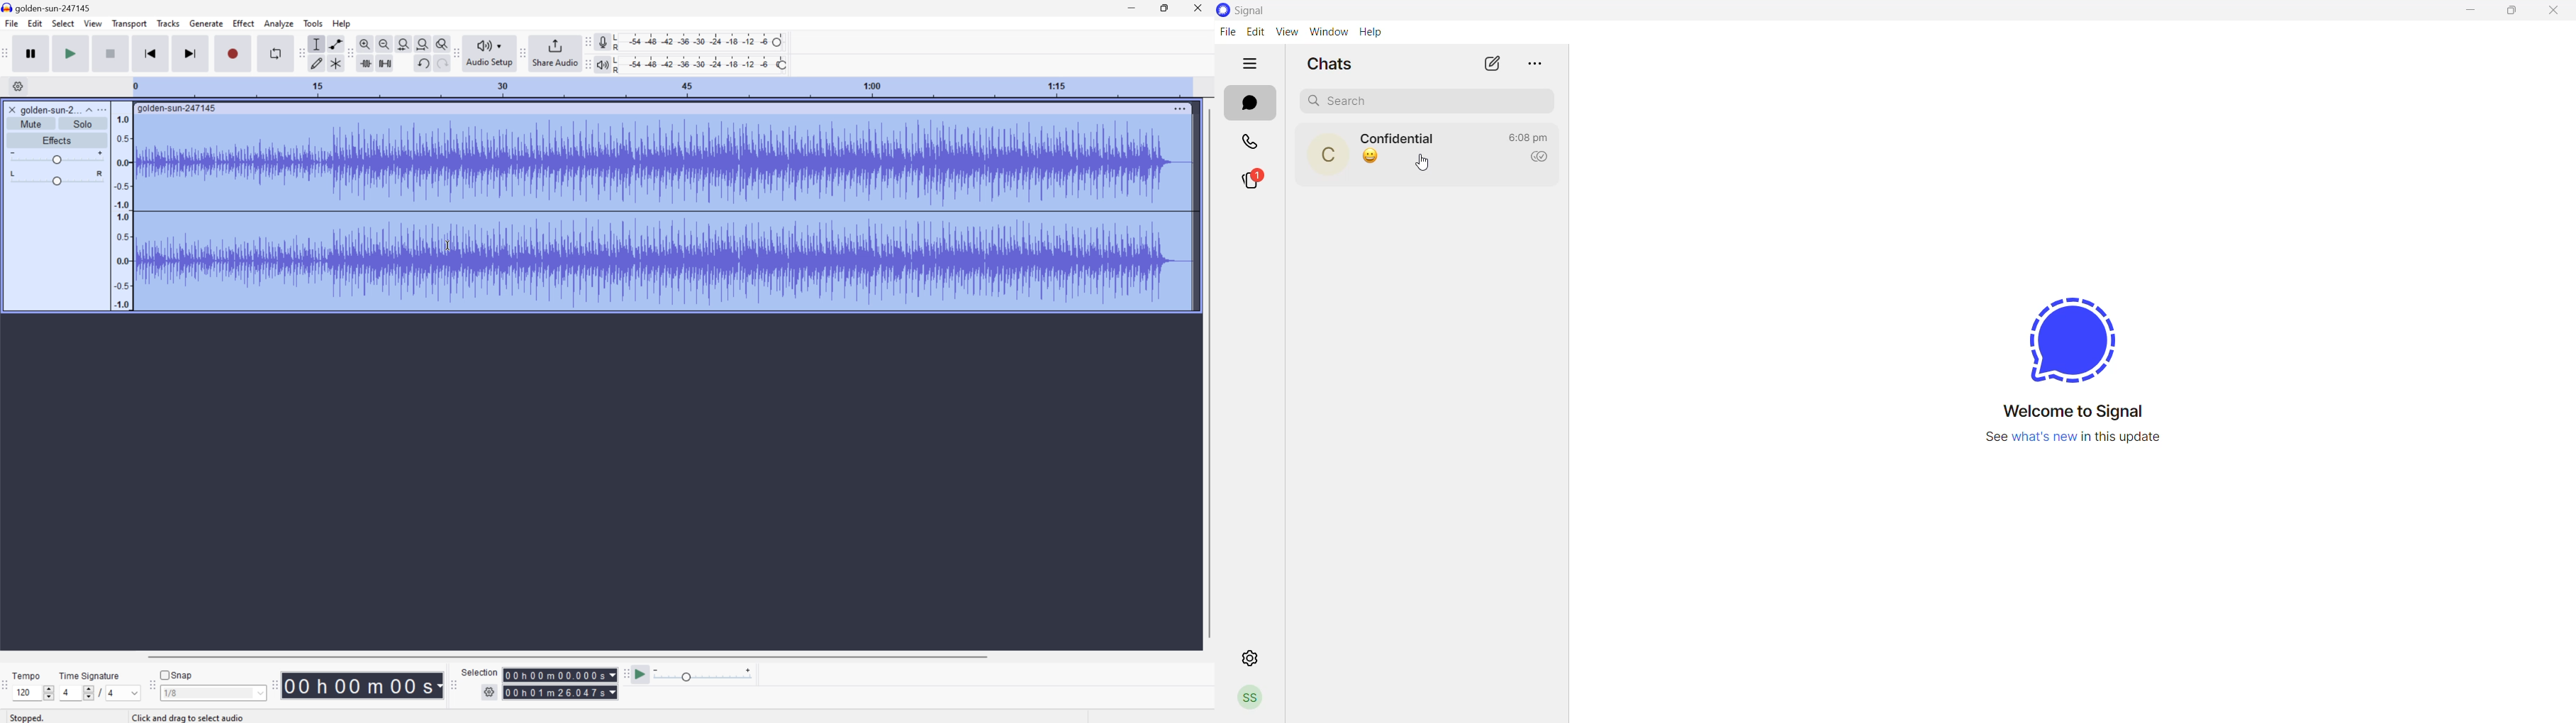 This screenshot has width=2576, height=728. Describe the element at coordinates (36, 692) in the screenshot. I see `120 slider` at that location.